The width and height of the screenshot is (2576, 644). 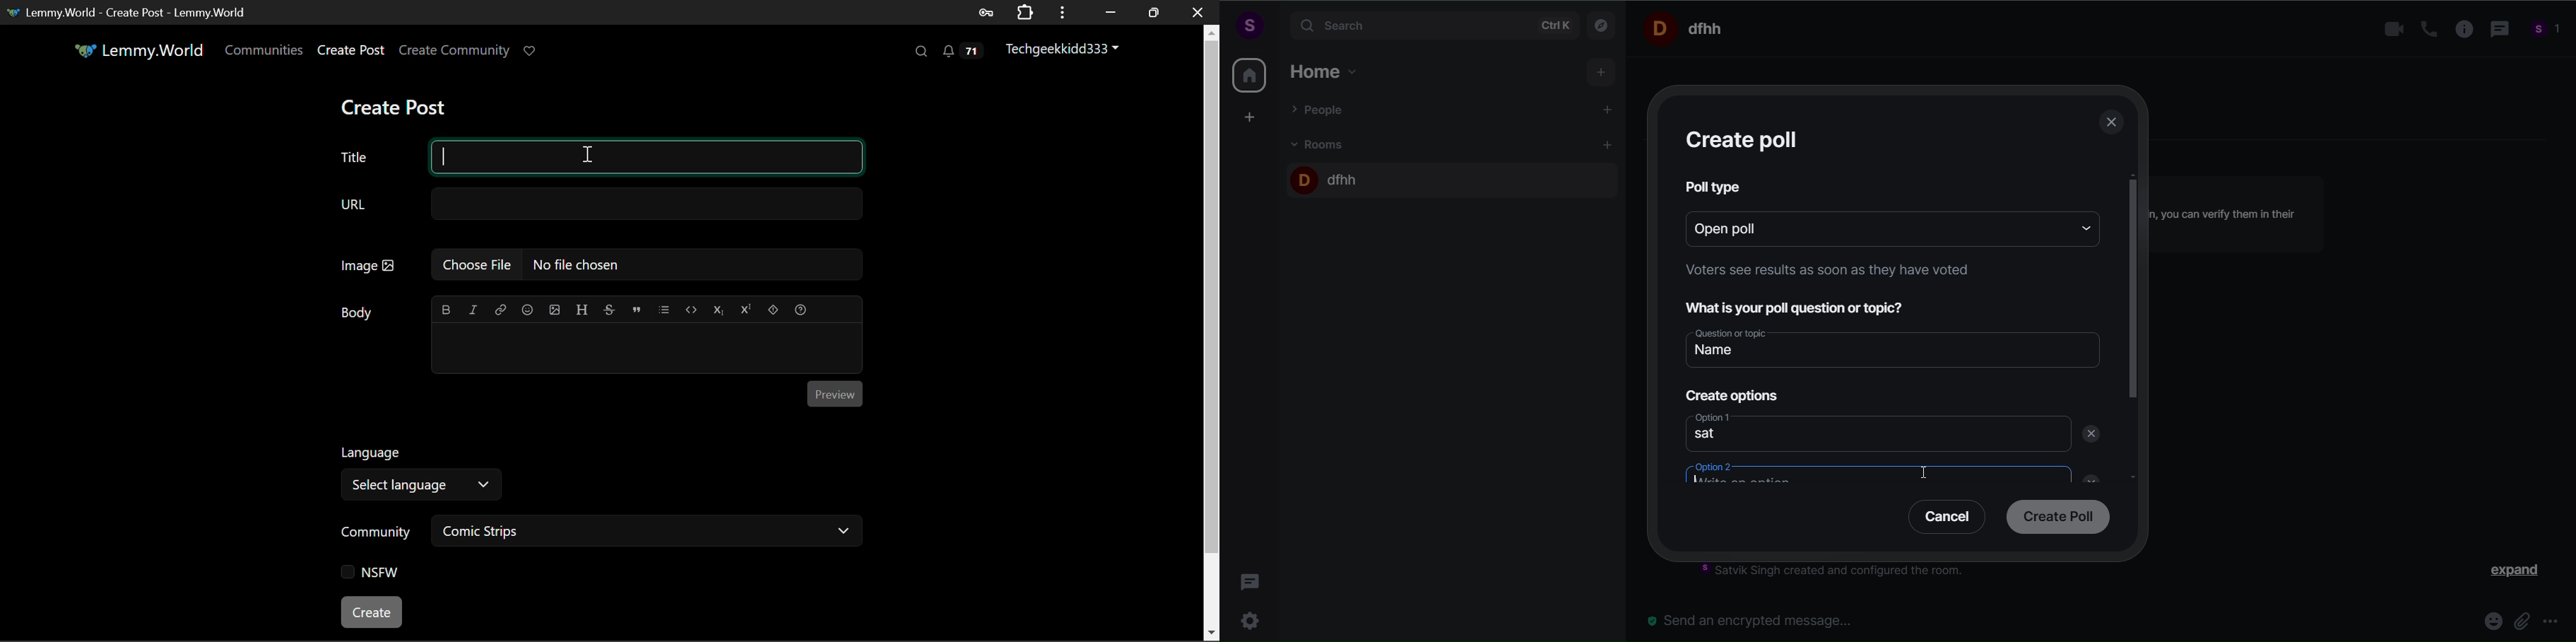 I want to click on start chat, so click(x=1609, y=111).